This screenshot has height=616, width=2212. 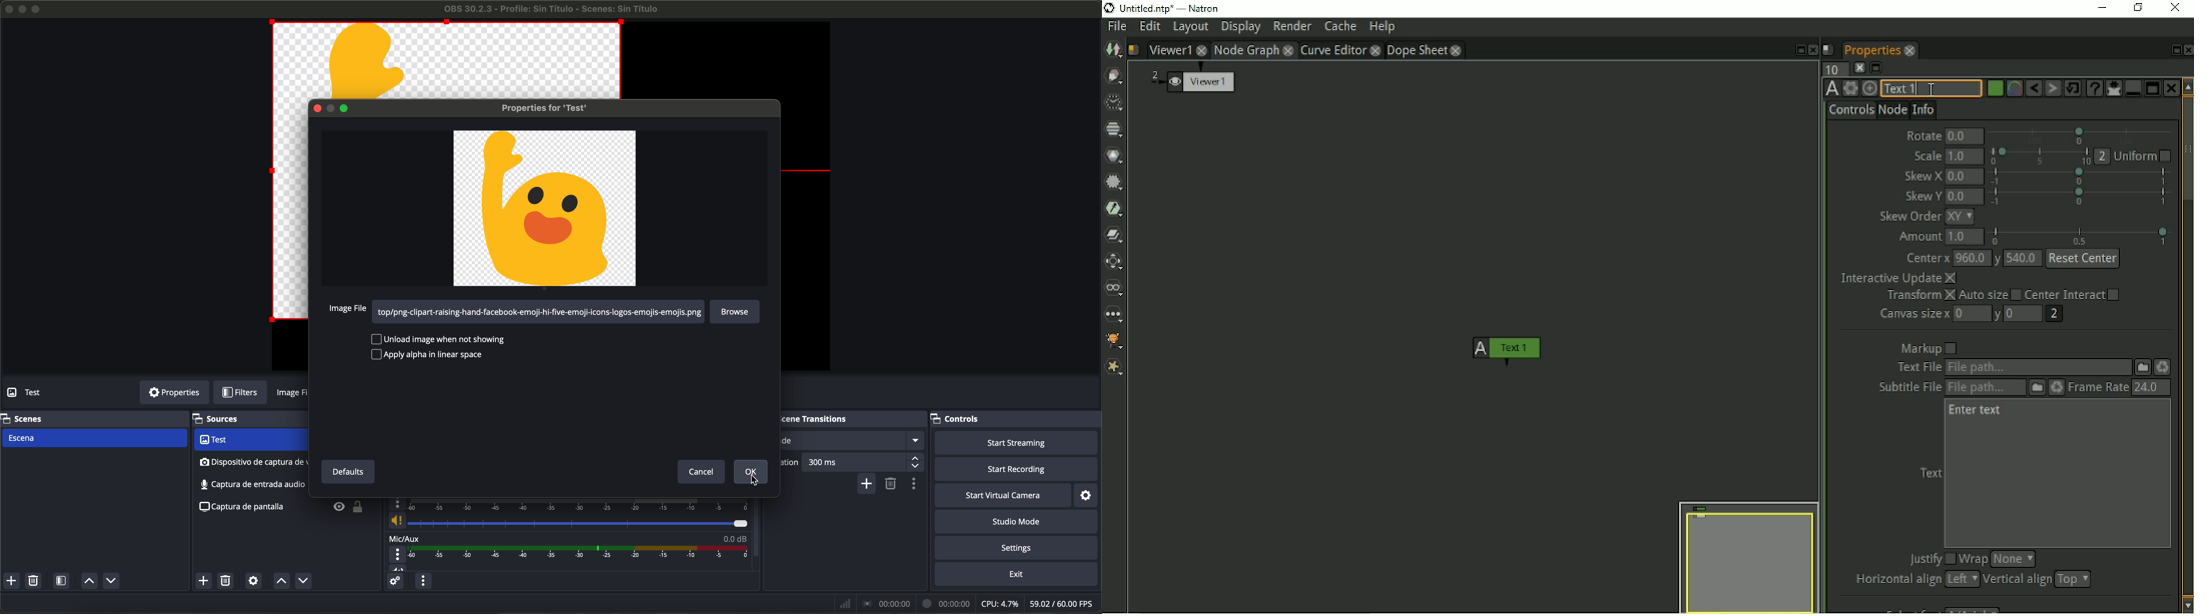 I want to click on no source selected, so click(x=45, y=392).